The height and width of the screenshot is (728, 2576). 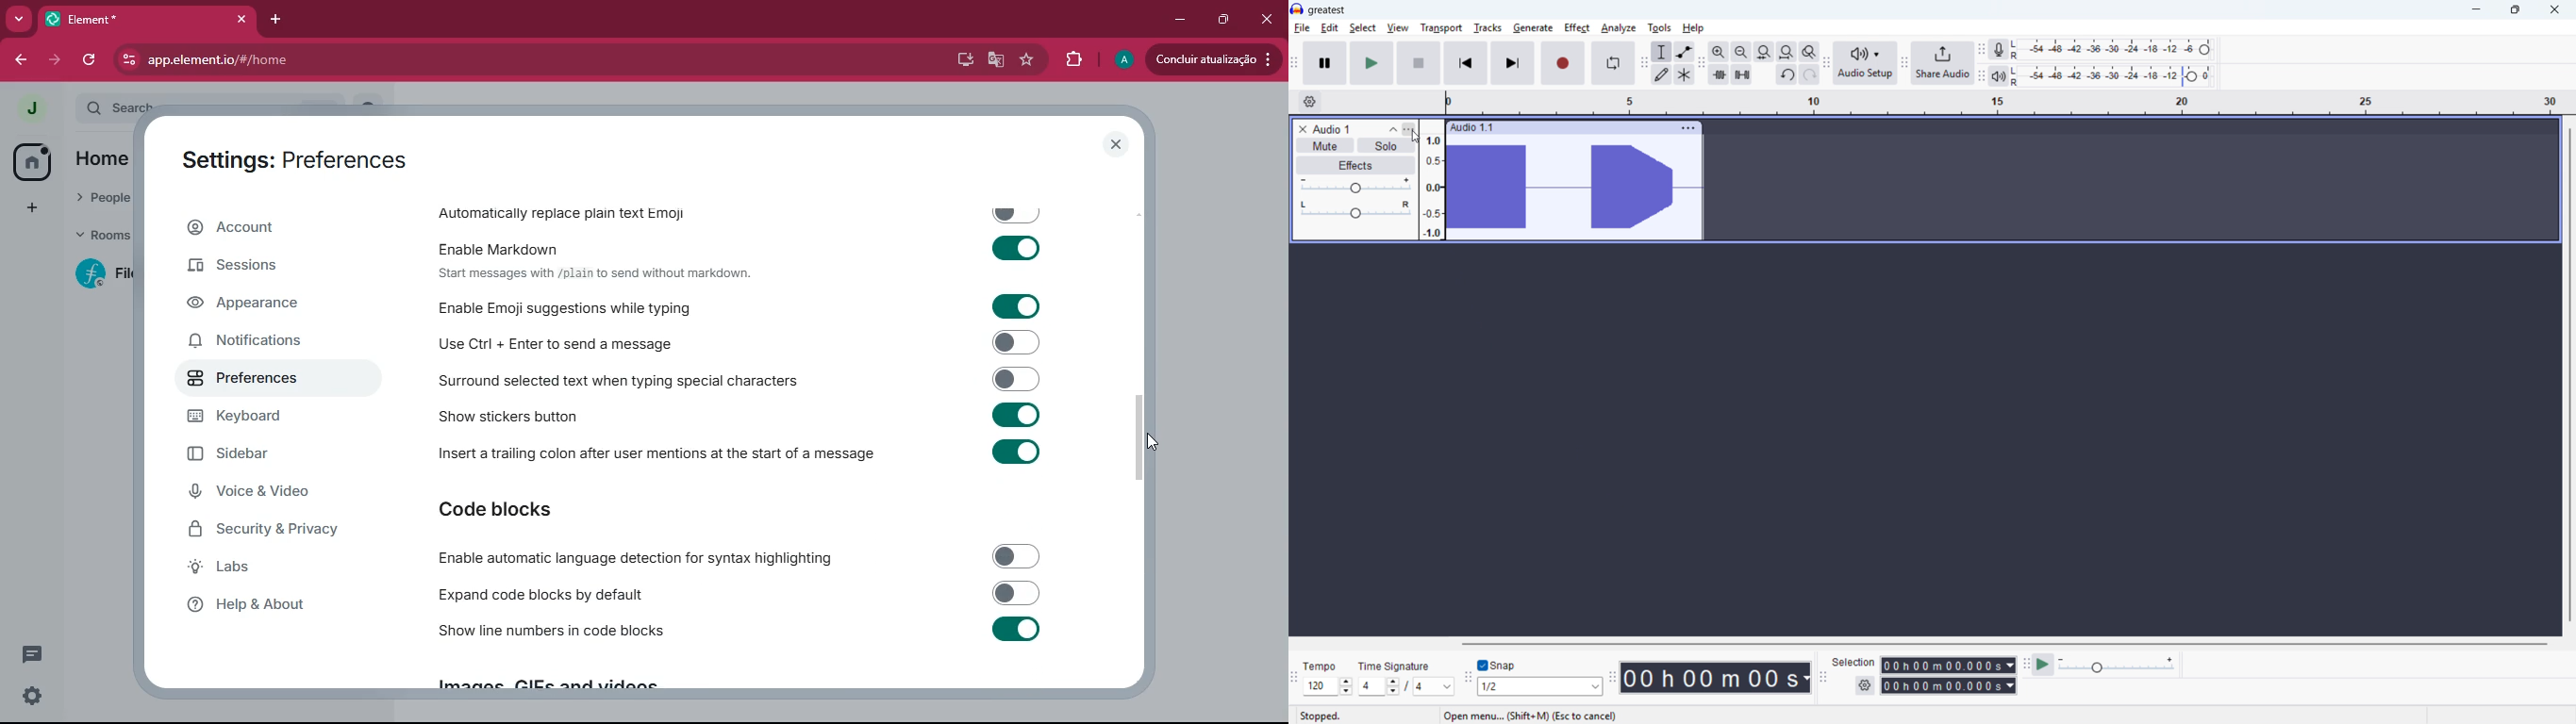 I want to click on zoom in, so click(x=1718, y=52).